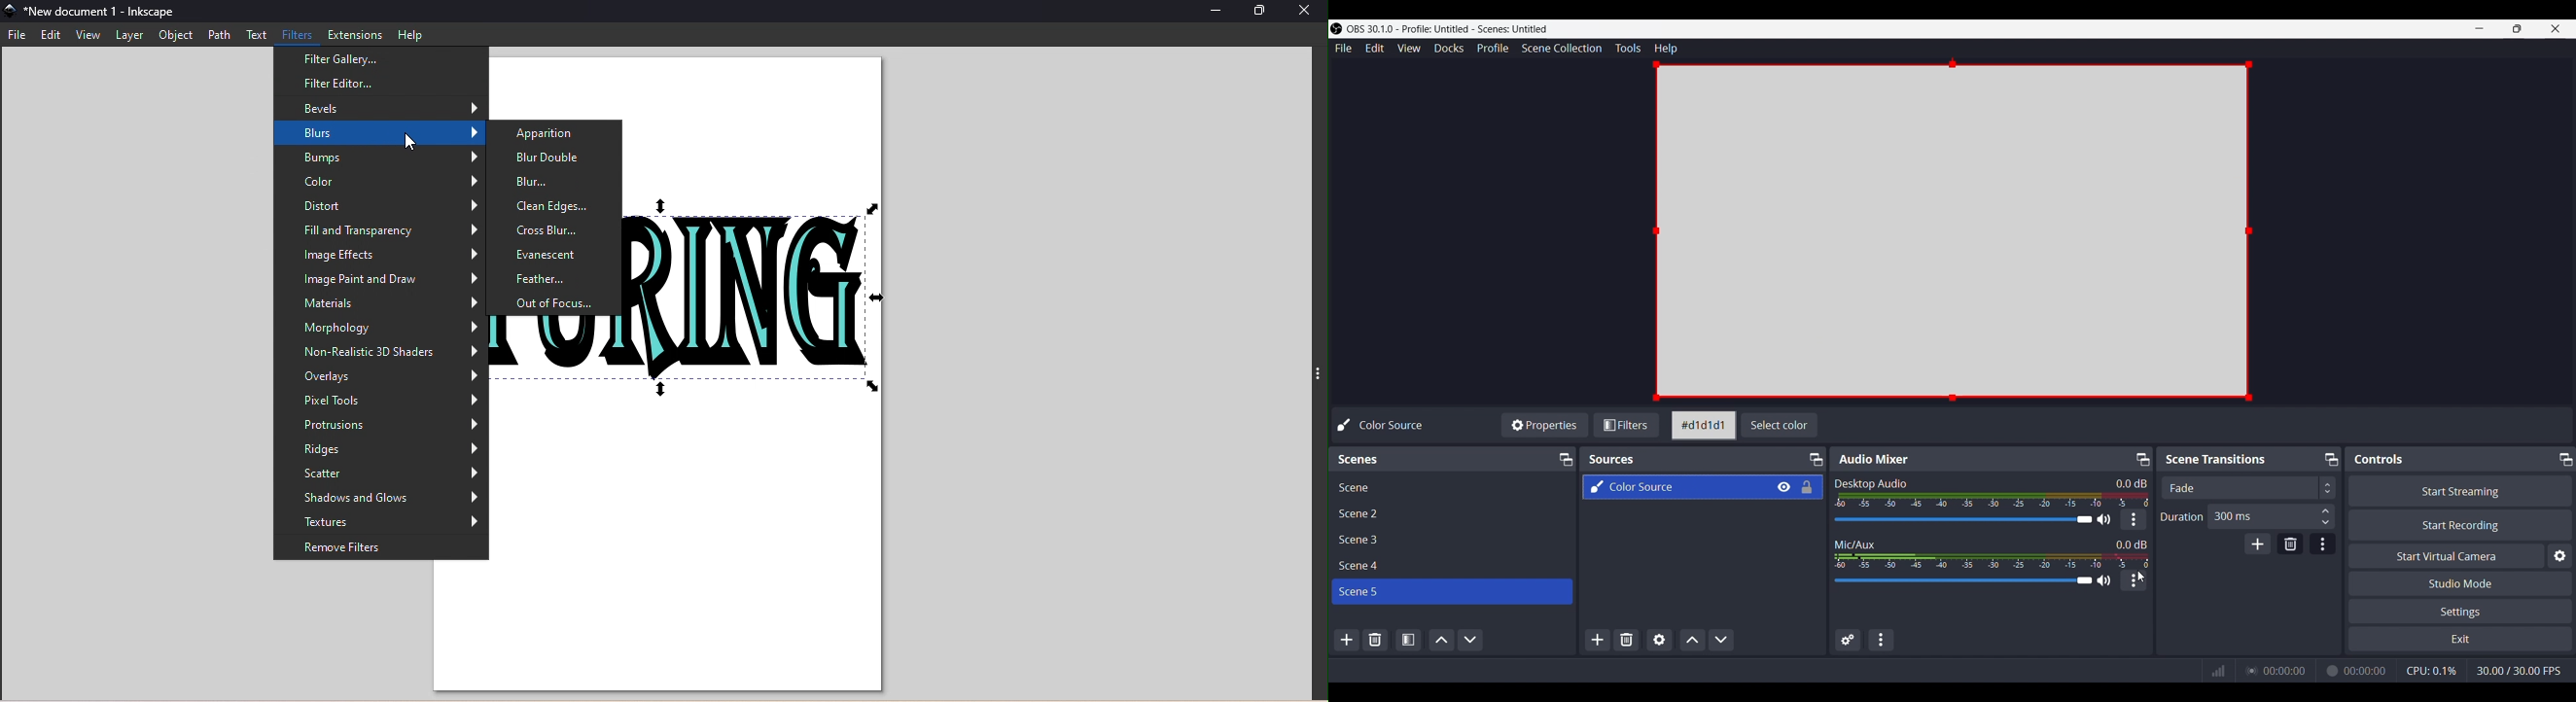 Image resolution: width=2576 pixels, height=728 pixels. Describe the element at coordinates (1374, 47) in the screenshot. I see `Edit` at that location.